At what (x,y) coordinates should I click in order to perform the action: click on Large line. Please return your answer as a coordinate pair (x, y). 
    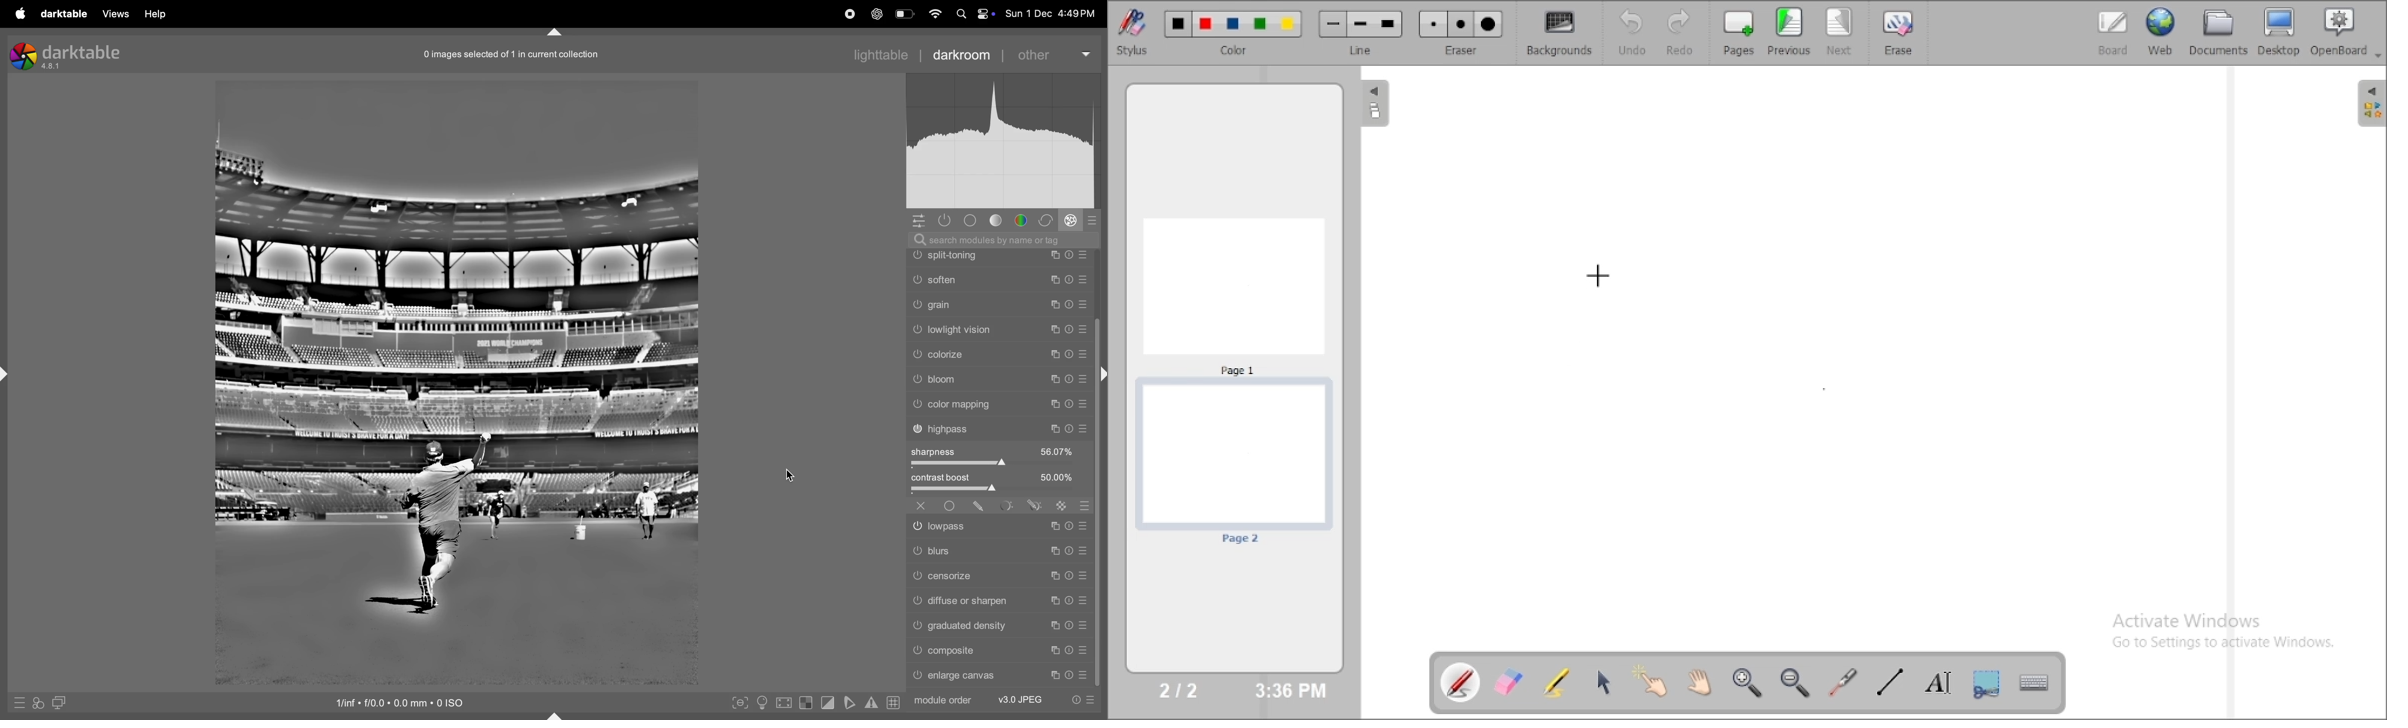
    Looking at the image, I should click on (1389, 25).